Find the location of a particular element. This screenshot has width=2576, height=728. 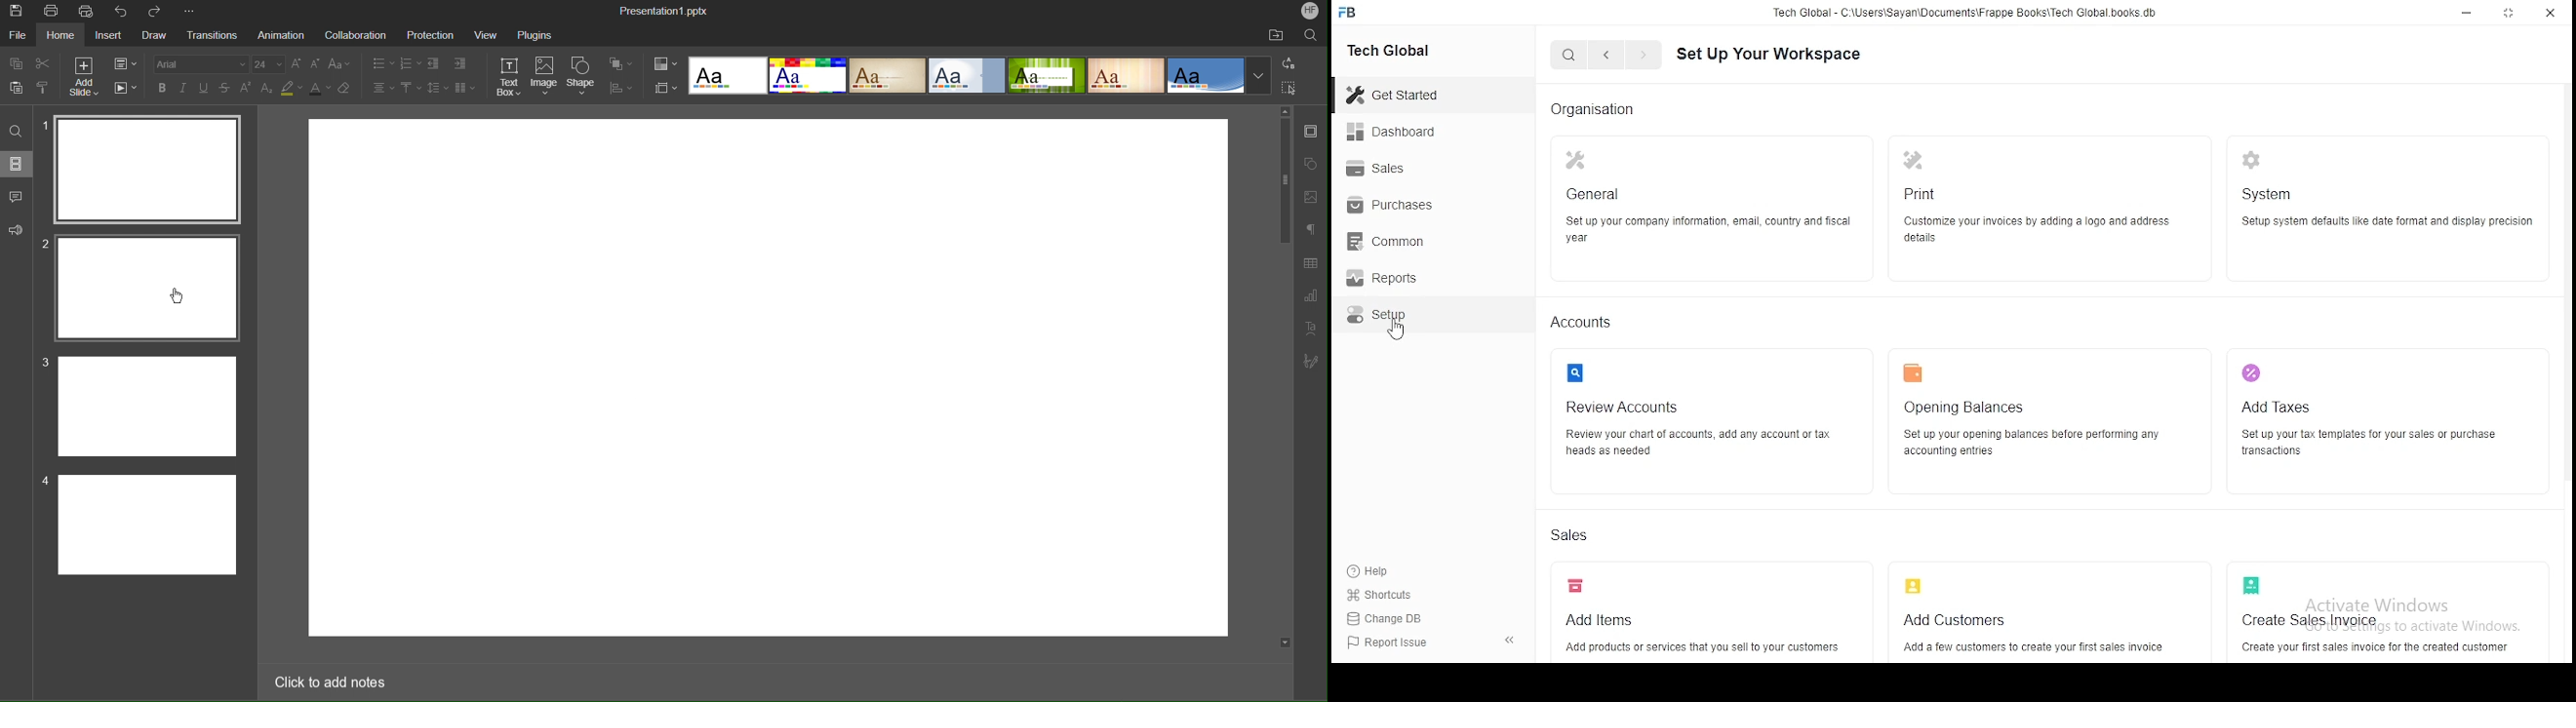

Templates is located at coordinates (983, 75).